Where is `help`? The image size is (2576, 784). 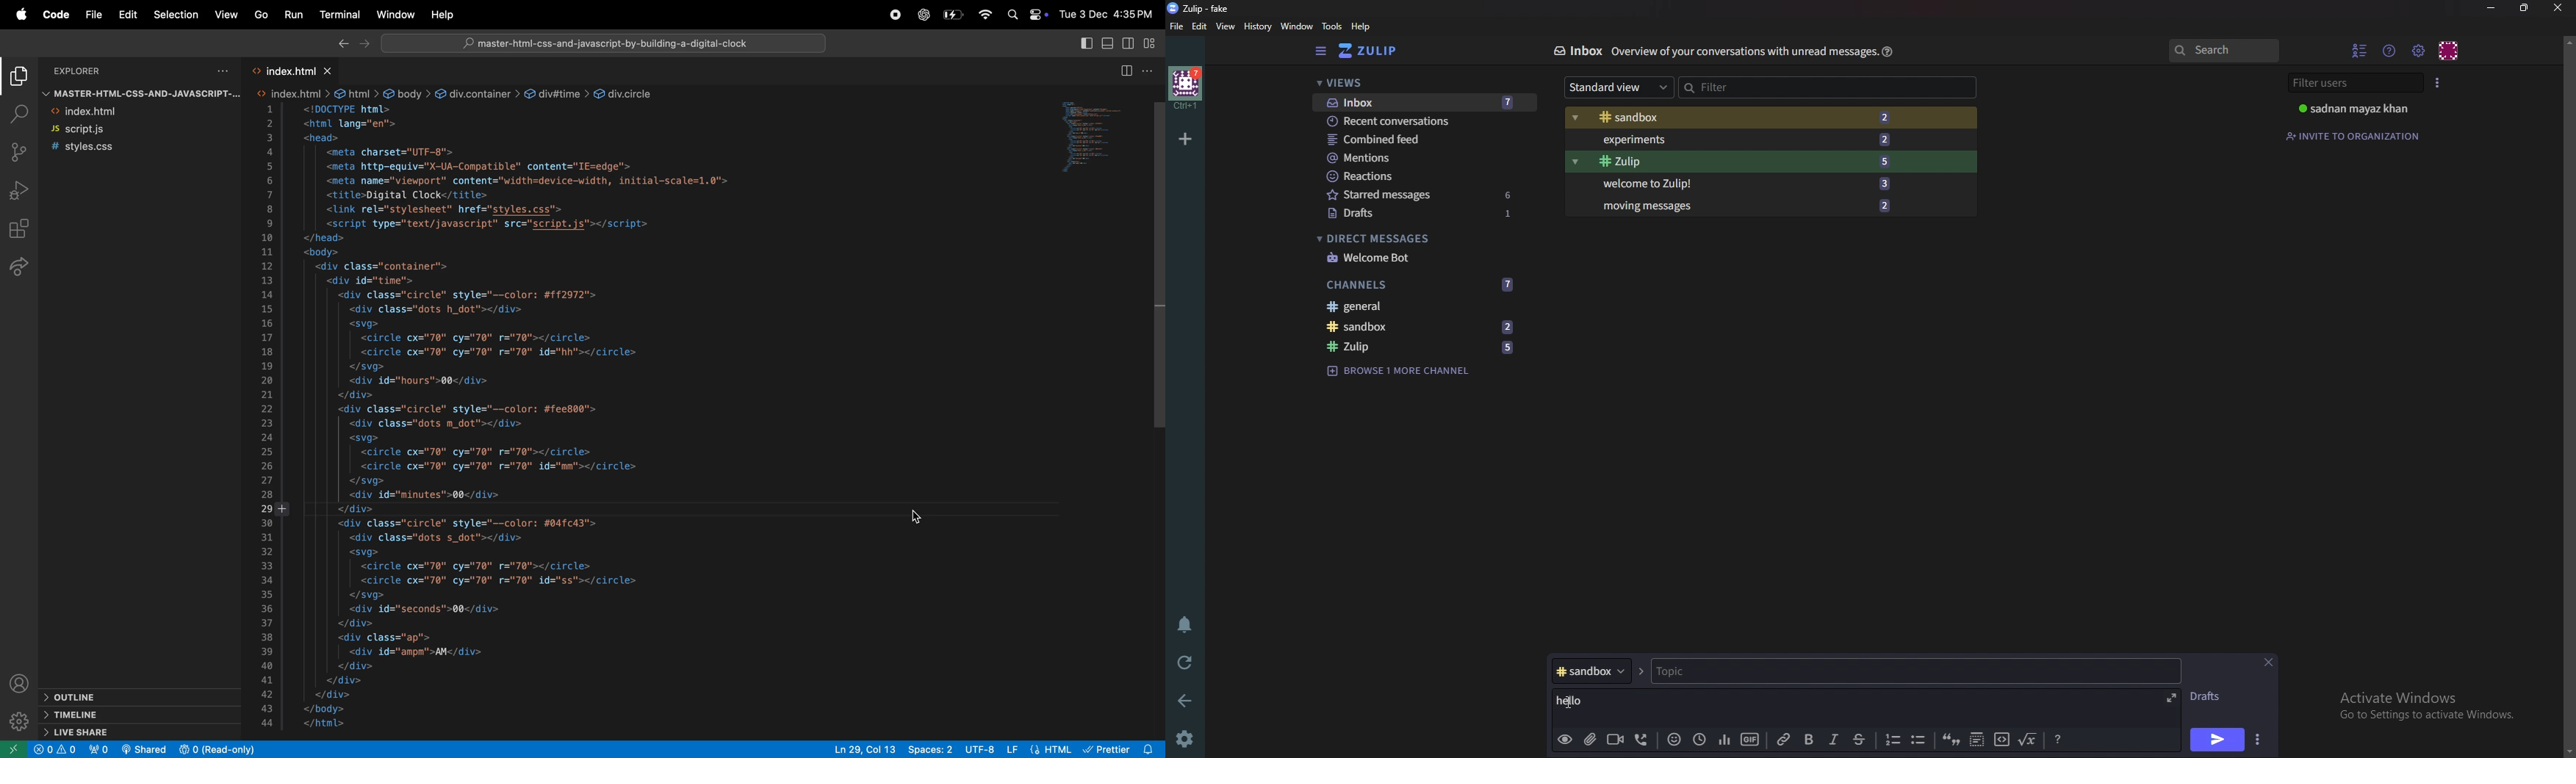 help is located at coordinates (1361, 27).